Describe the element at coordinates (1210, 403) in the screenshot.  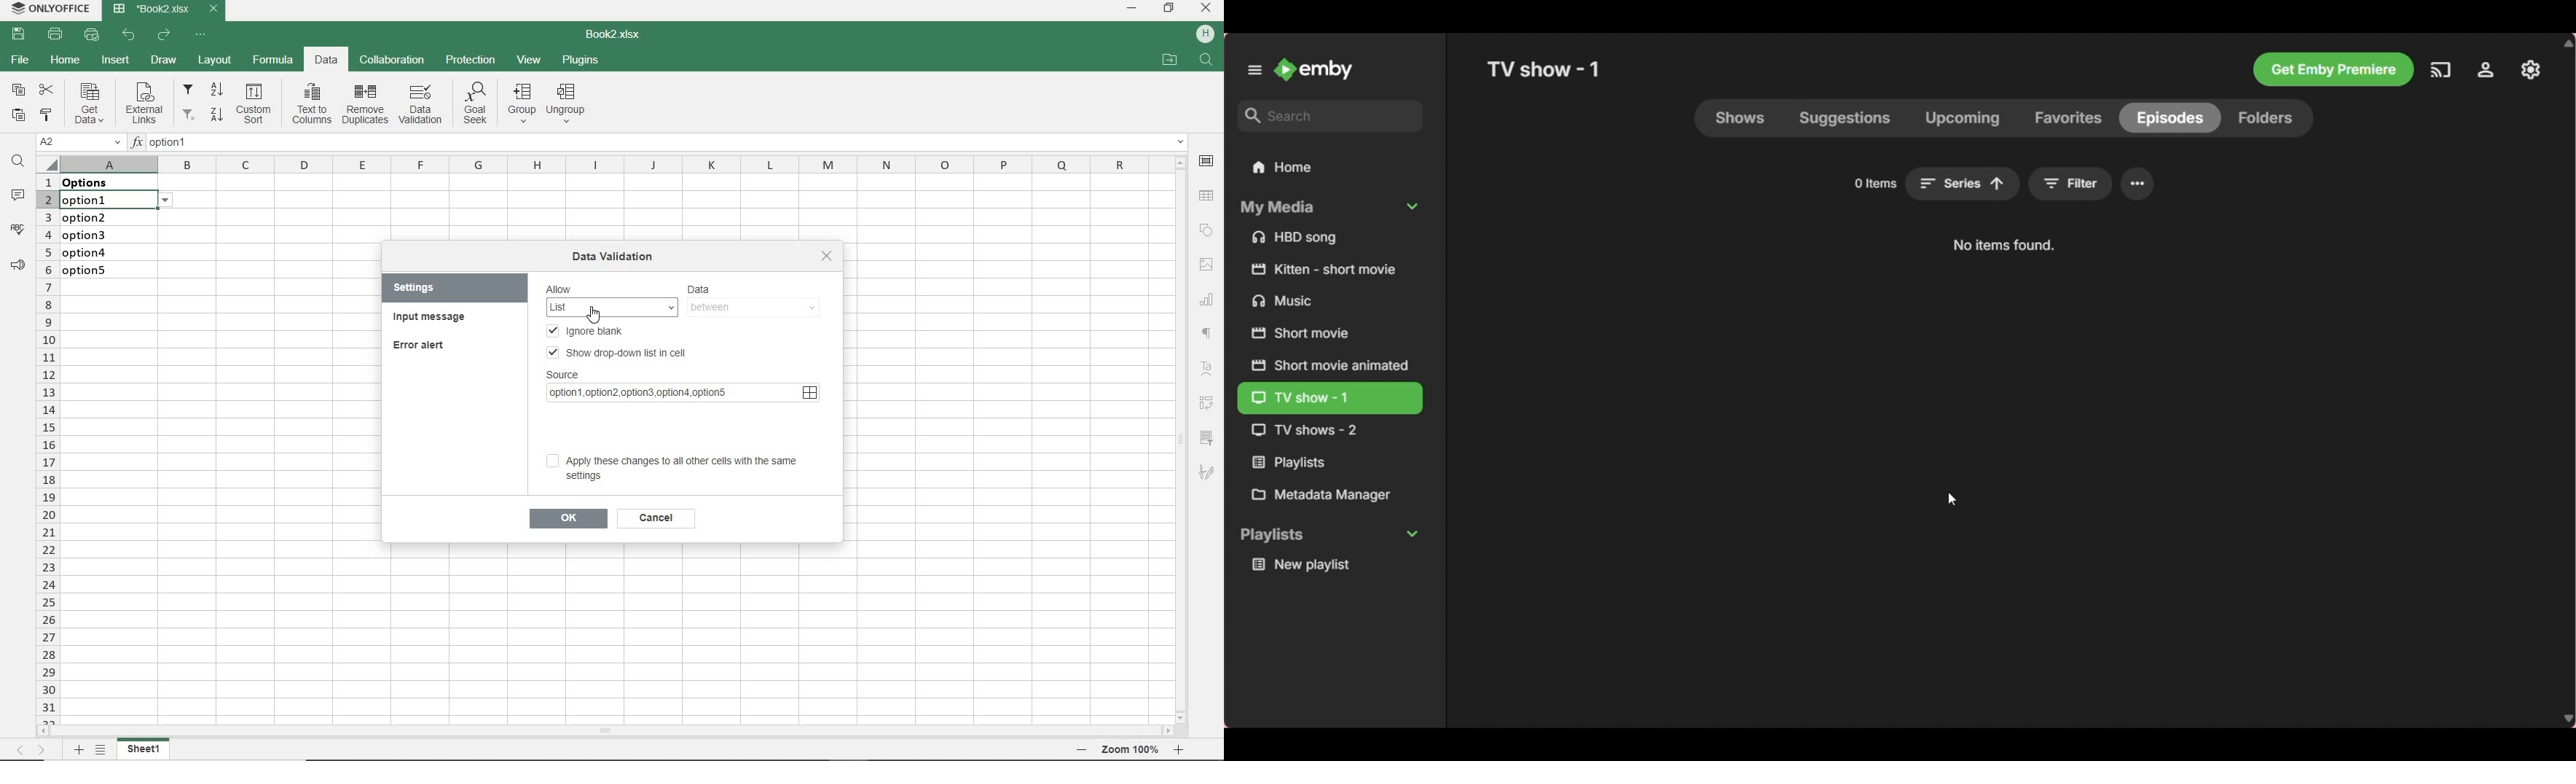
I see `Reverse ` at that location.